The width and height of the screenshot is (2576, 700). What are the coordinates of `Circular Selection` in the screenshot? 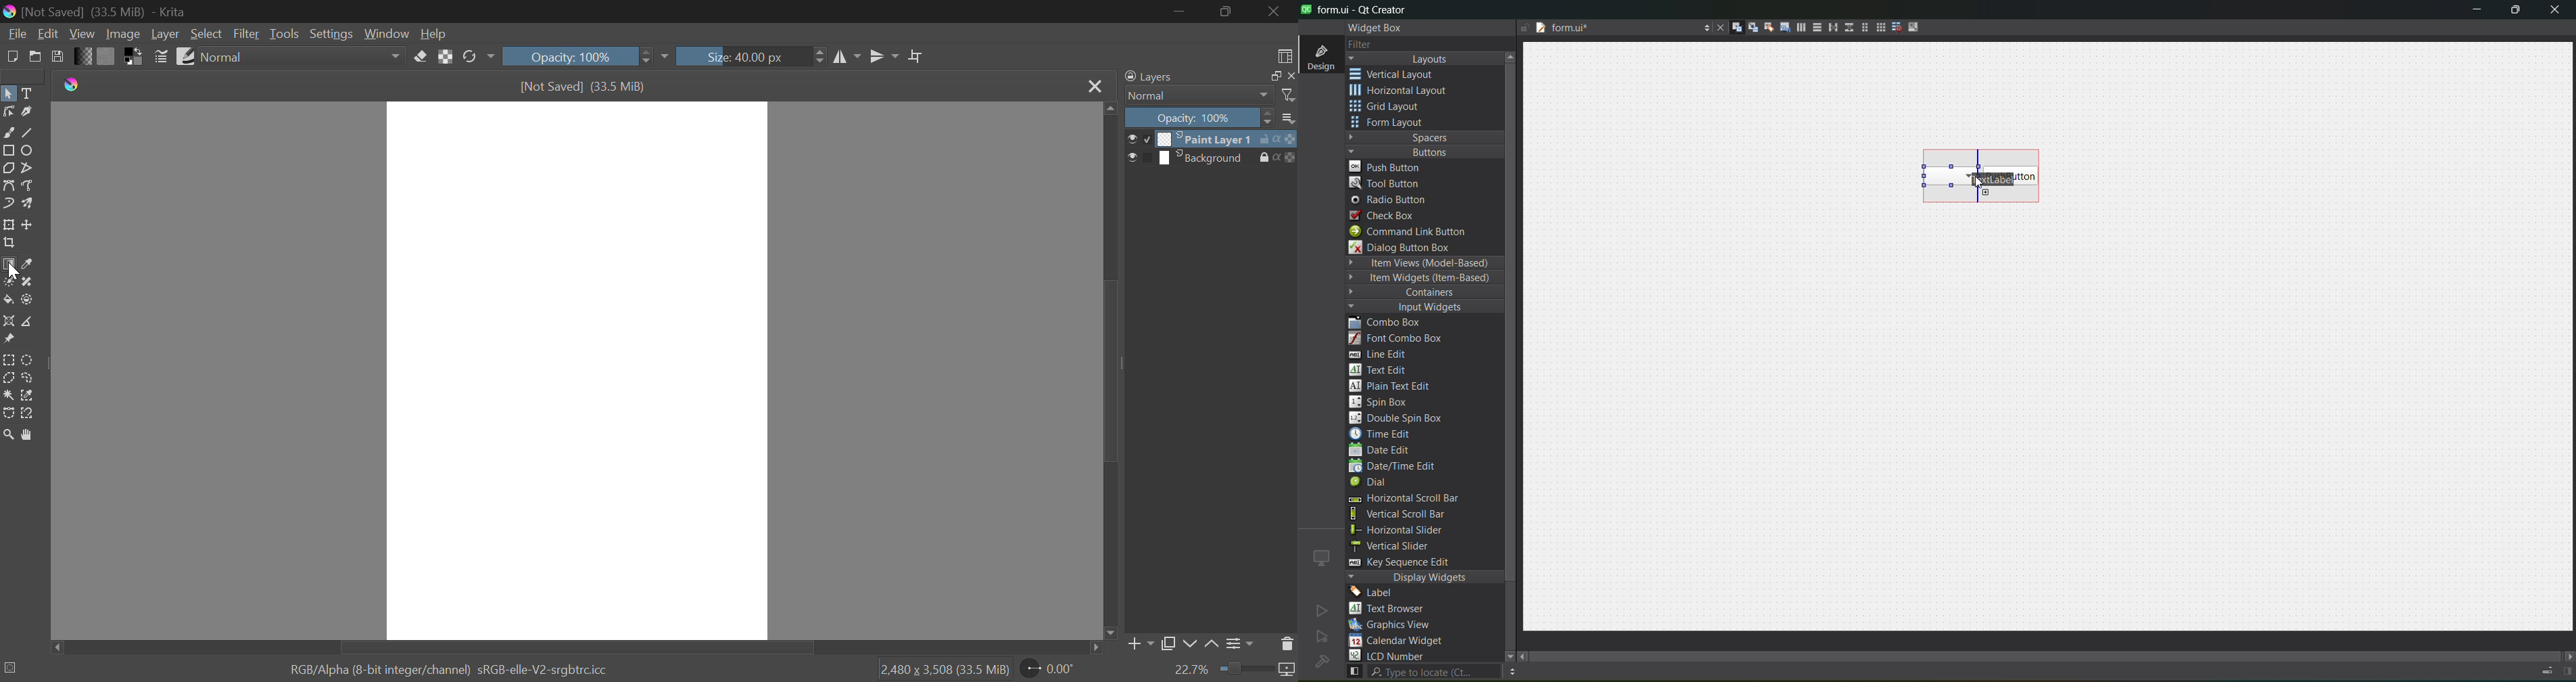 It's located at (29, 360).